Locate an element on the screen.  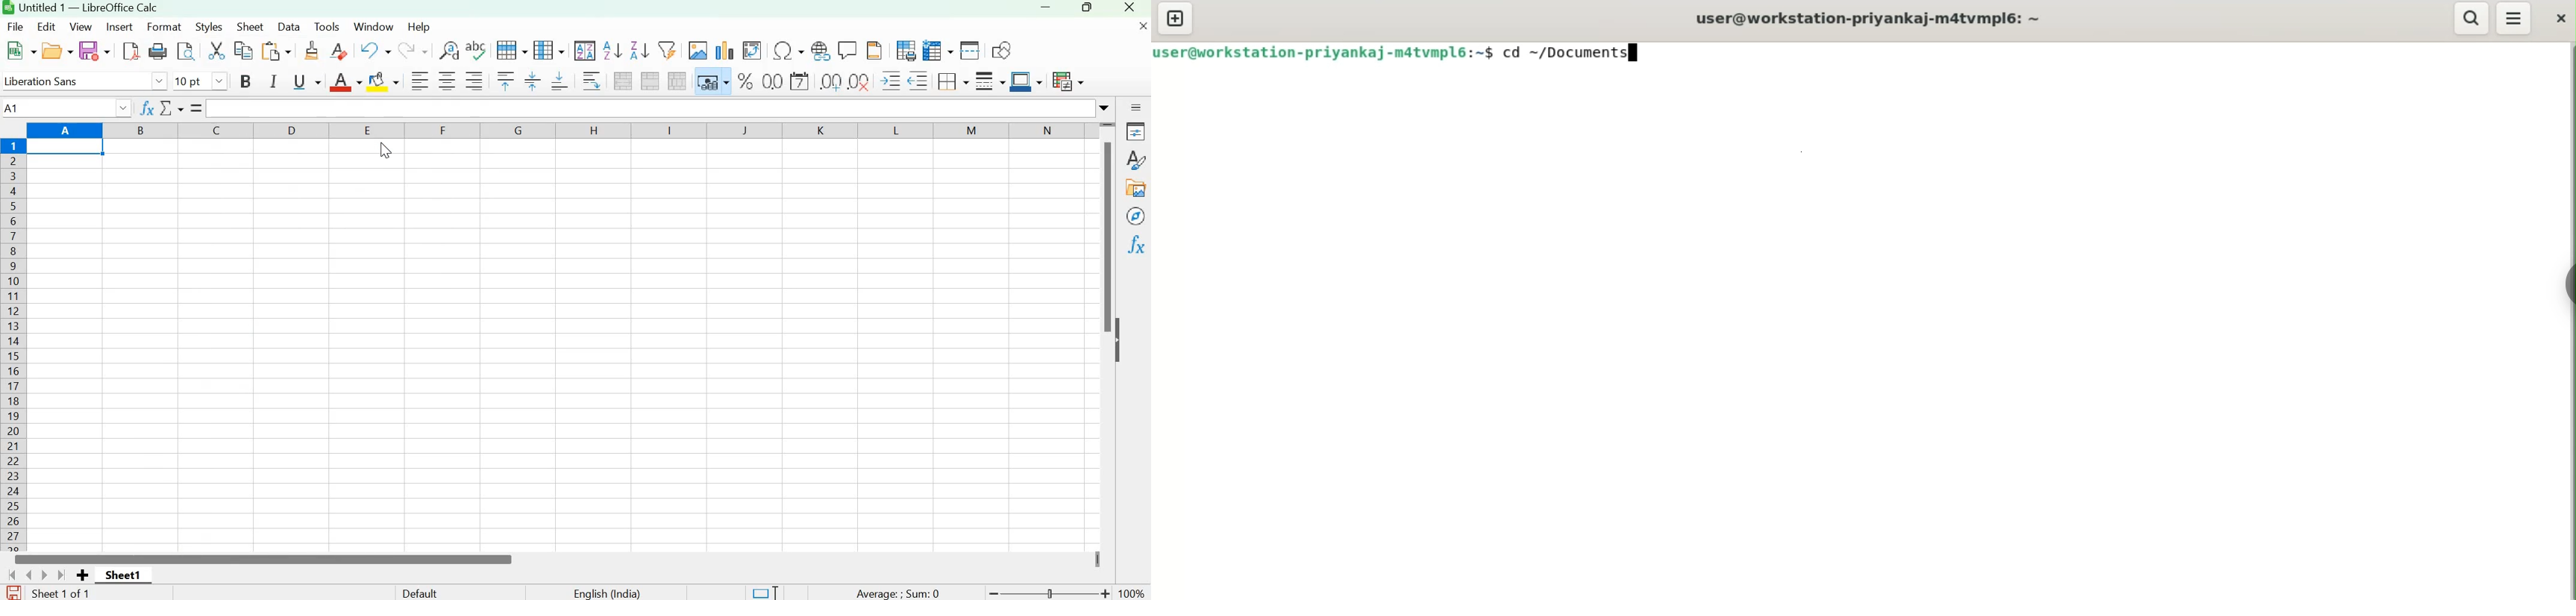
Sort is located at coordinates (586, 50).